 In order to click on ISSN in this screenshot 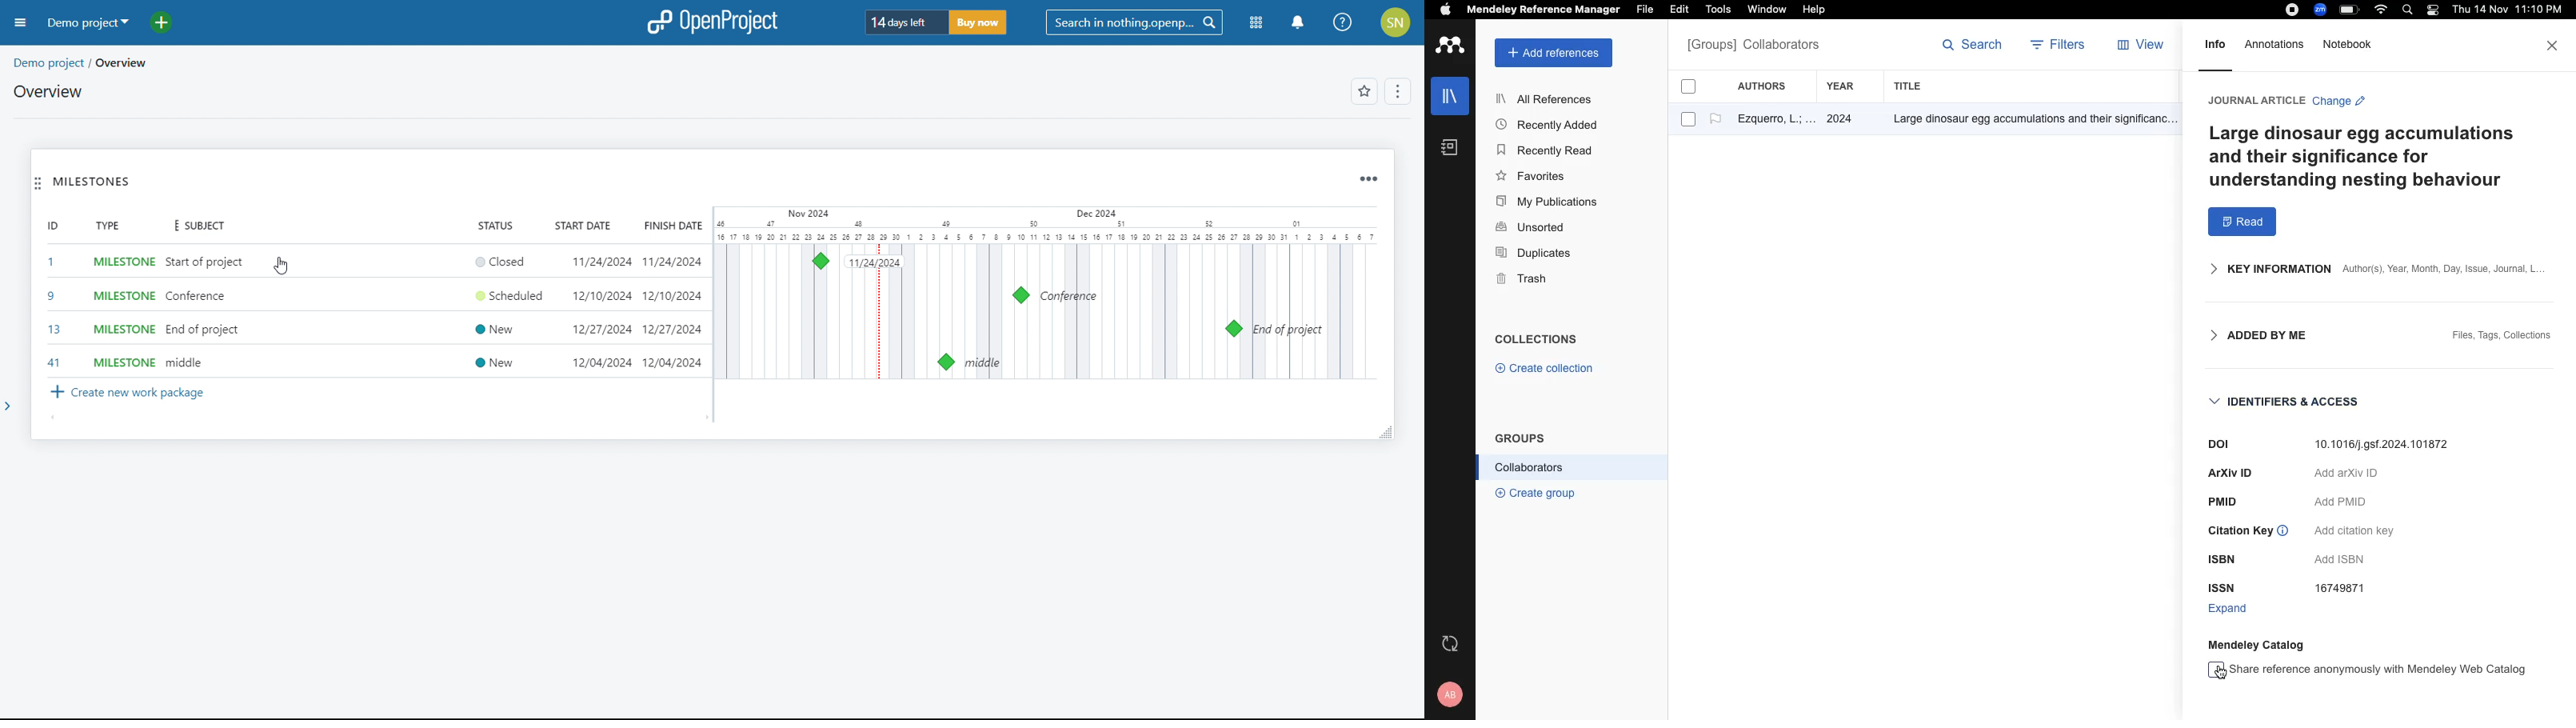, I will do `click(2223, 587)`.